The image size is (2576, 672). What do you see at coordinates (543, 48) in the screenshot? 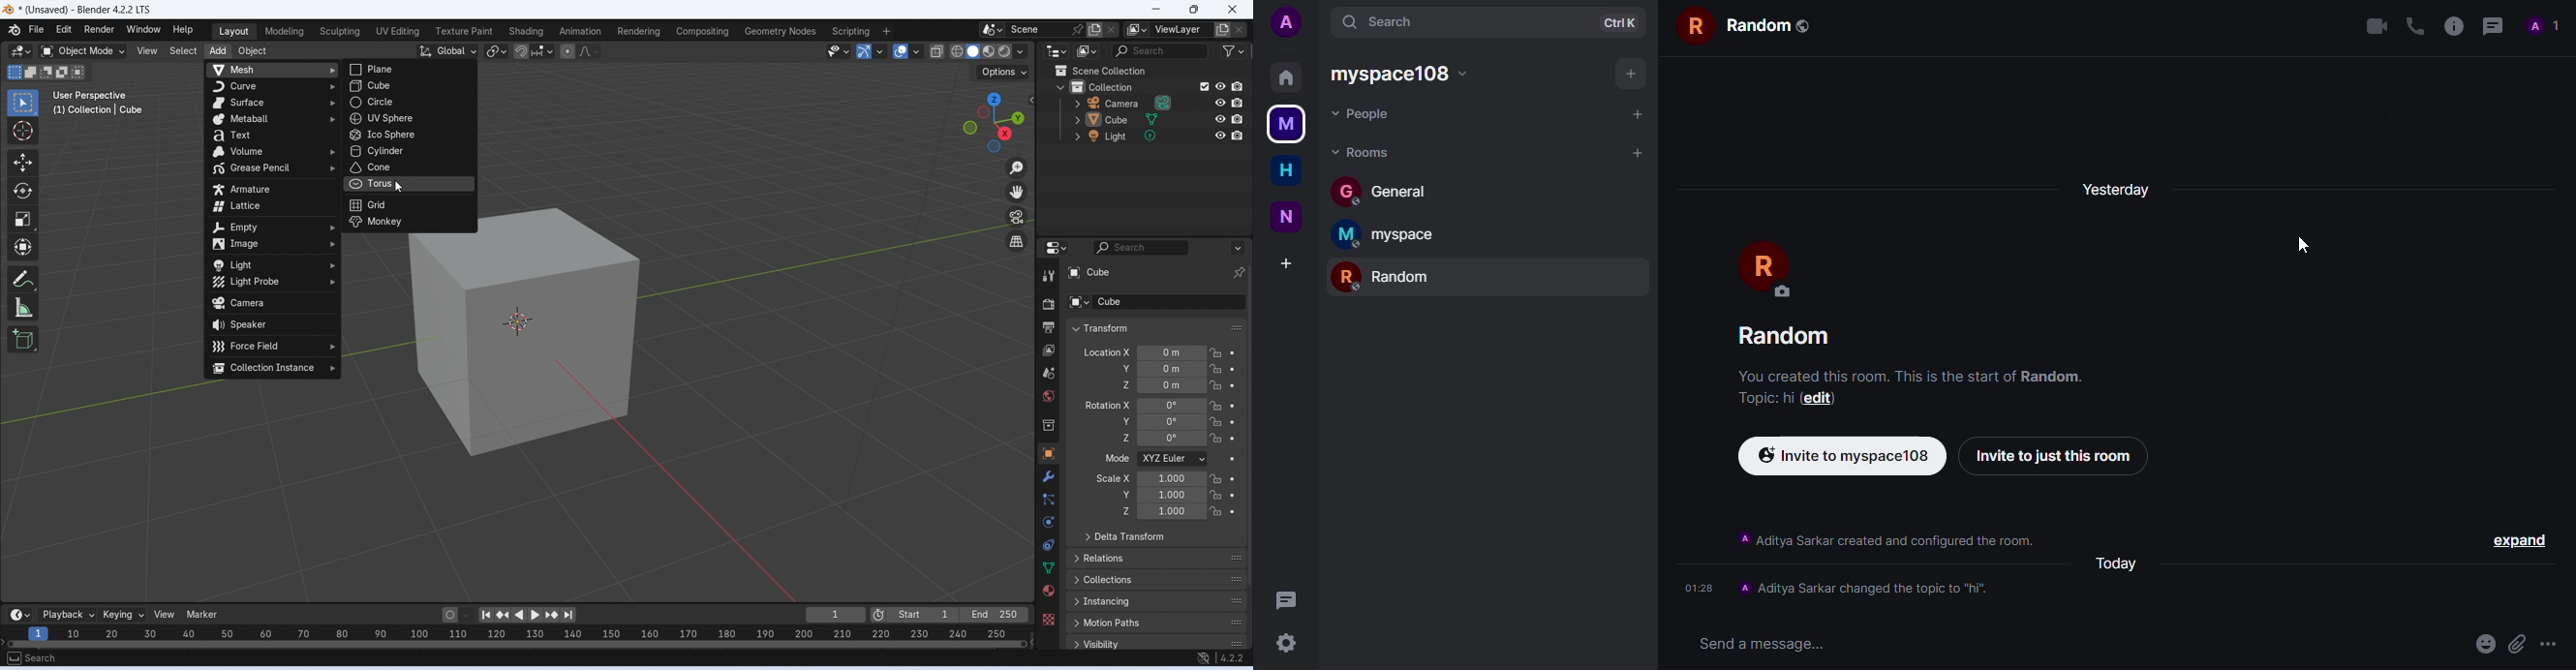
I see `Snapping` at bounding box center [543, 48].